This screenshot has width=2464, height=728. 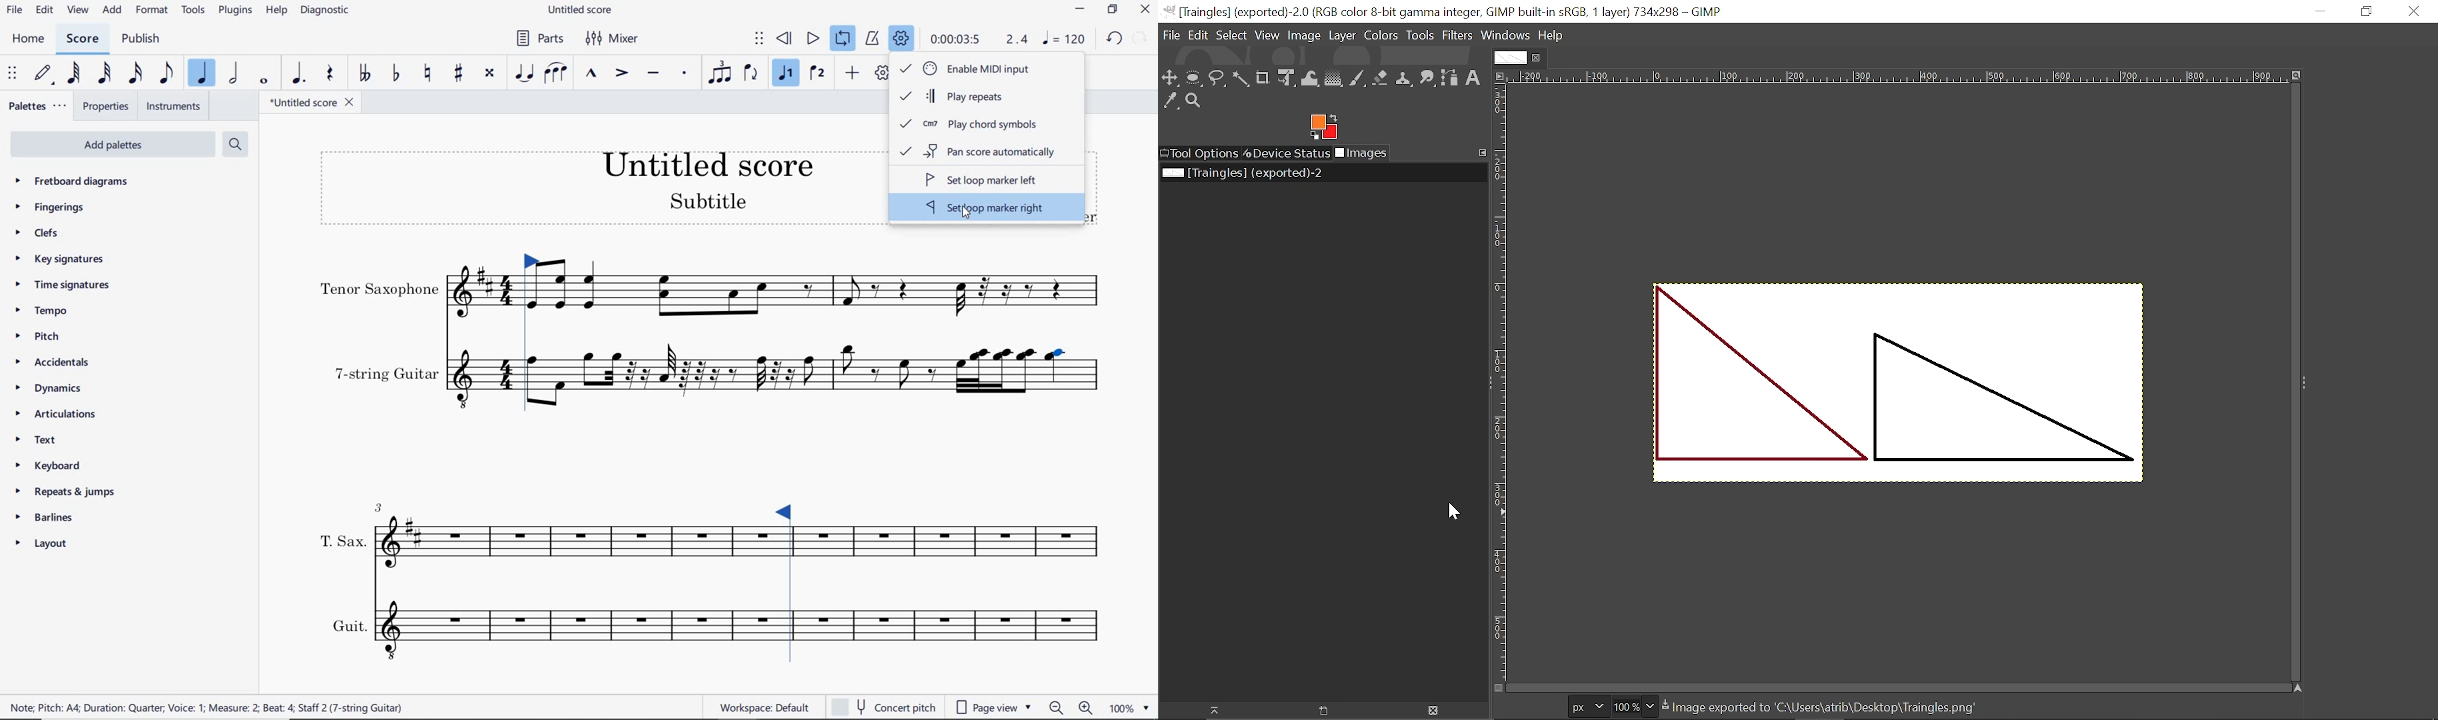 I want to click on Tools, so click(x=1421, y=36).